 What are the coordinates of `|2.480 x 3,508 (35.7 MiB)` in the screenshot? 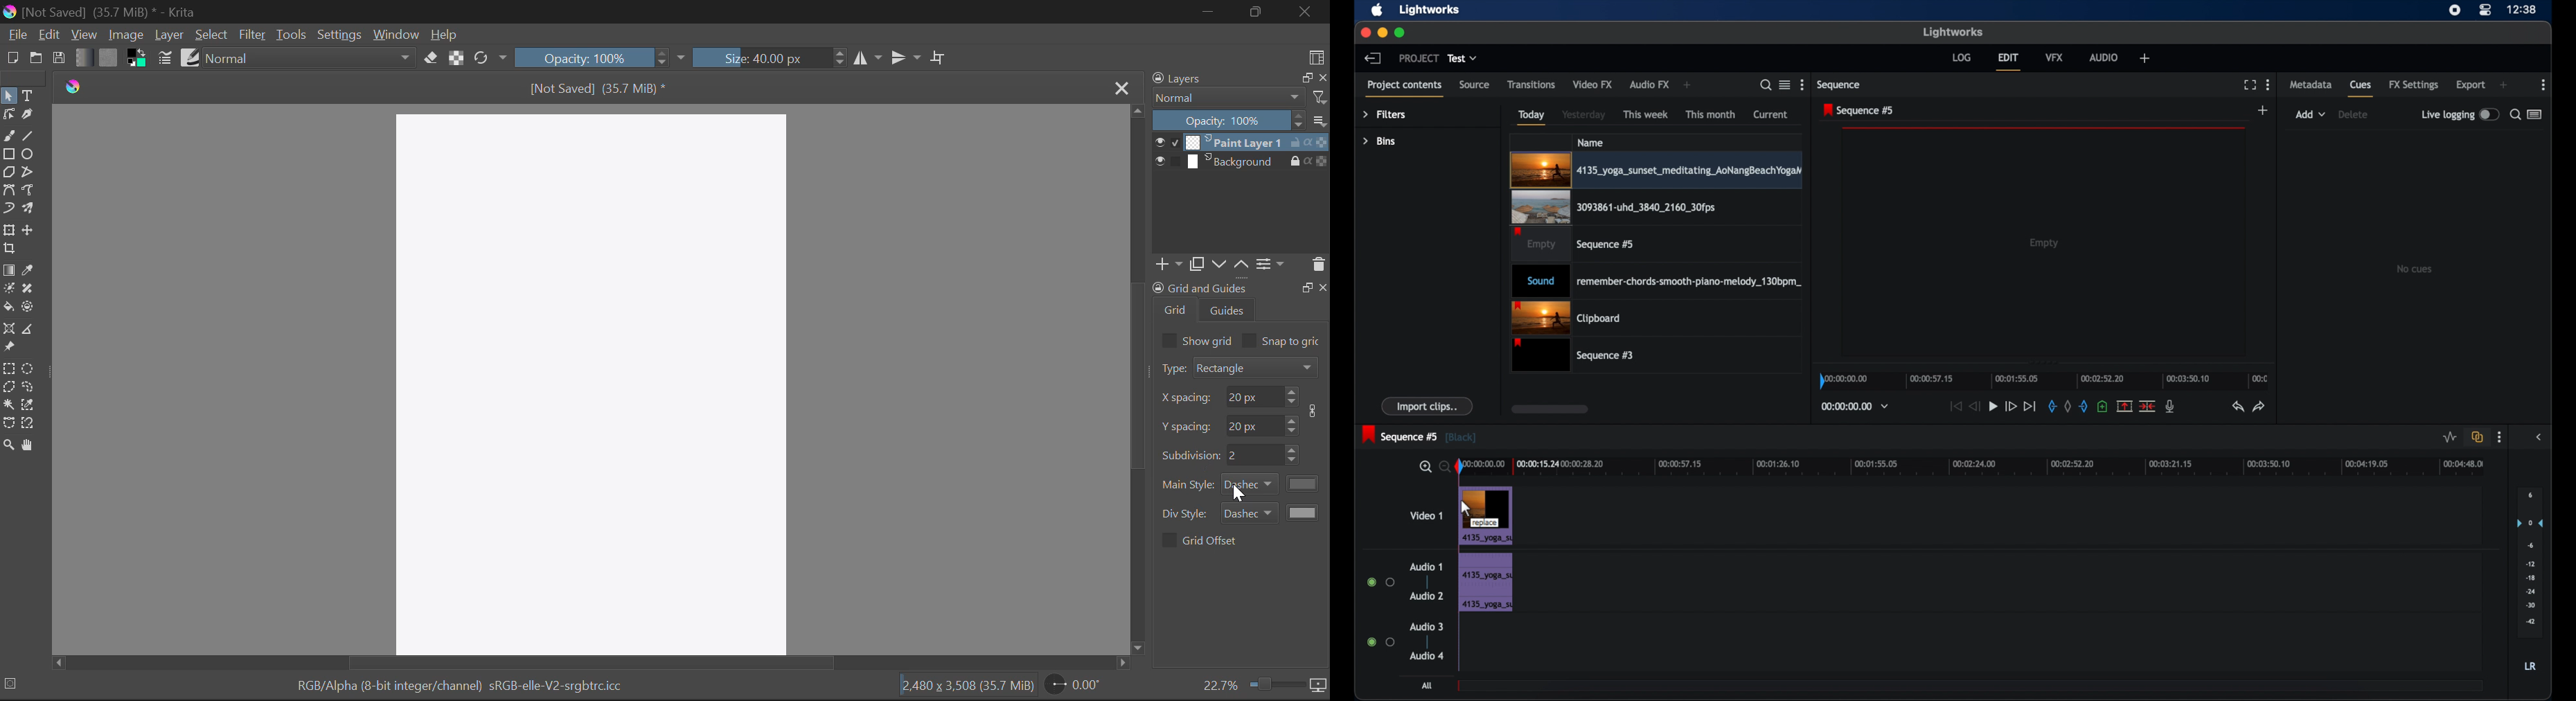 It's located at (968, 686).